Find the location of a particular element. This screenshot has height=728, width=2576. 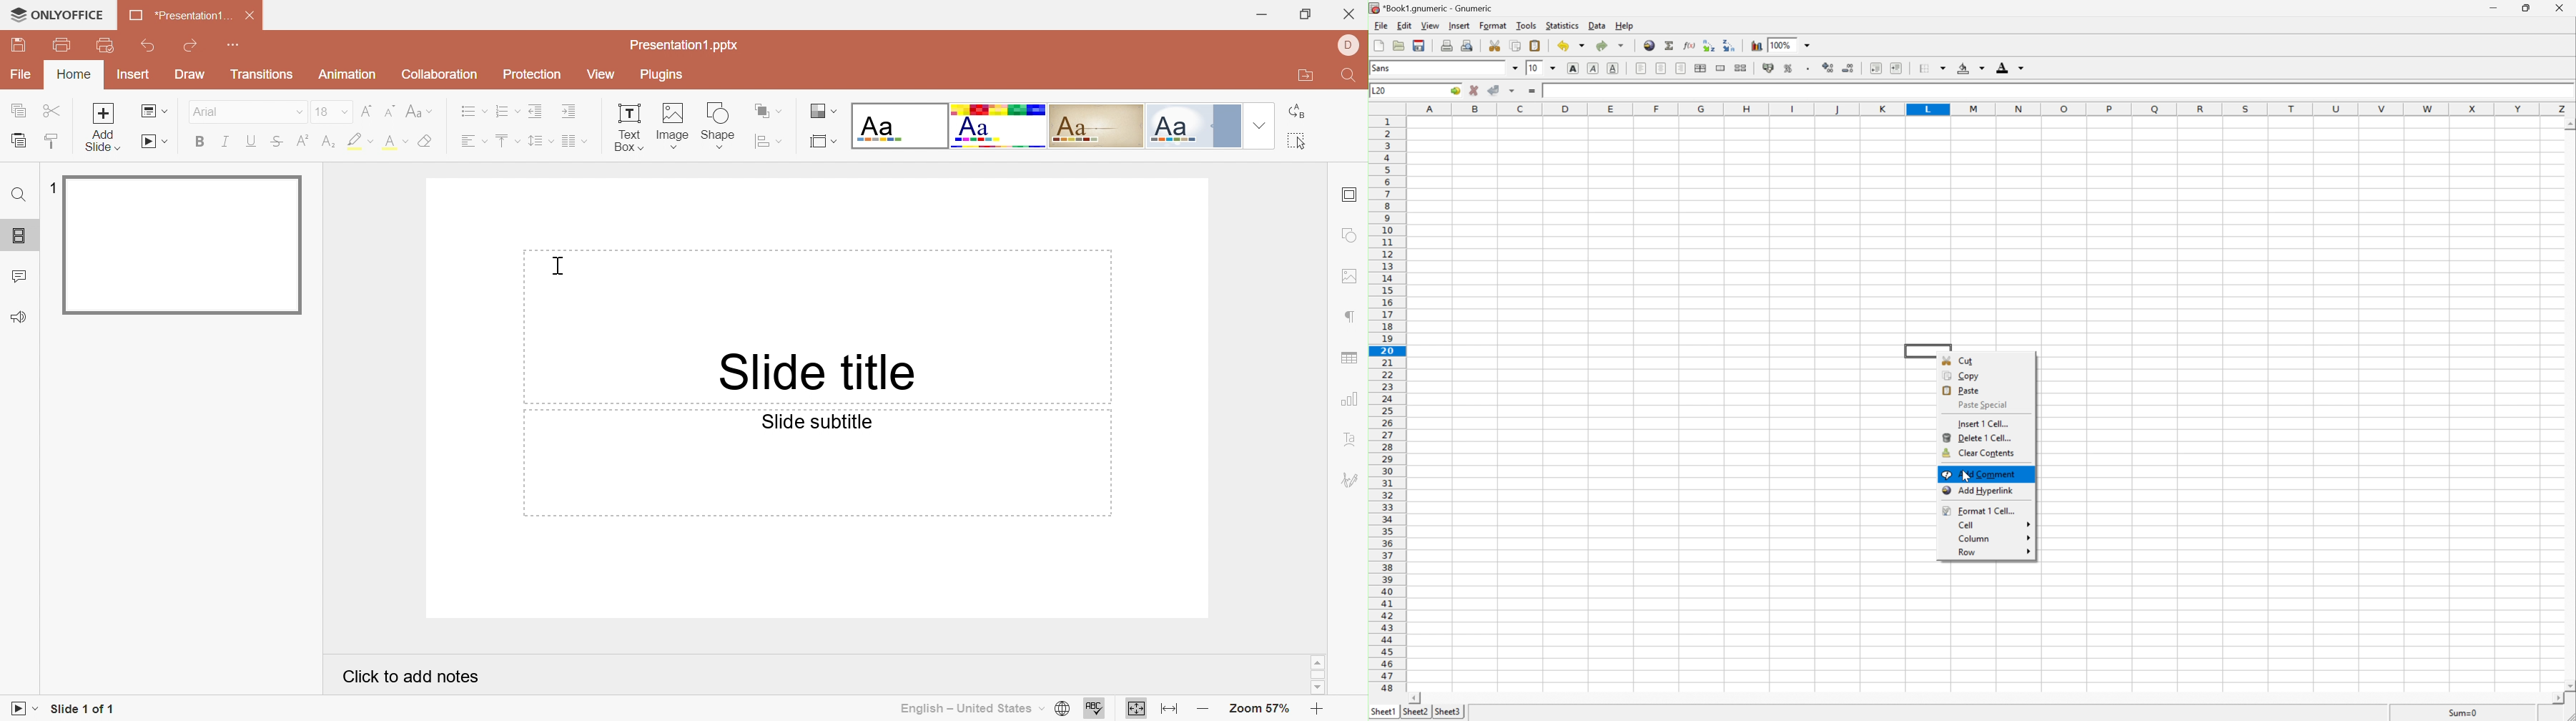

Sheet3 is located at coordinates (1415, 712).